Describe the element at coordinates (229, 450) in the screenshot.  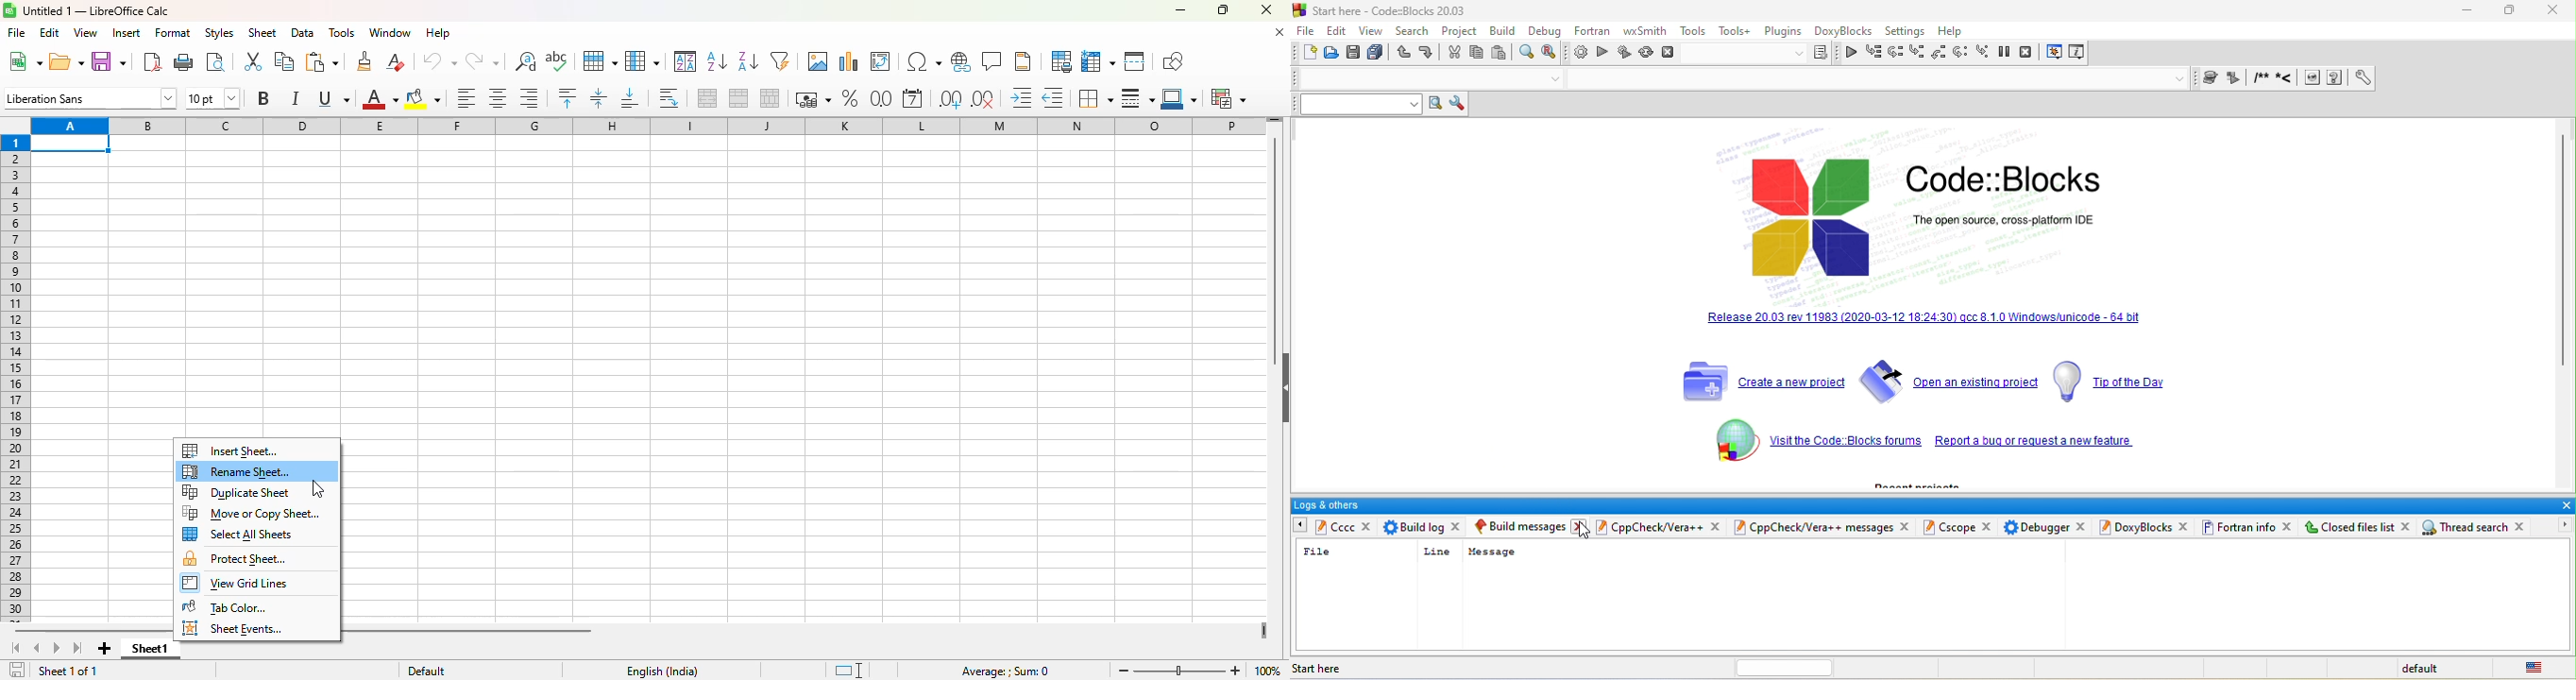
I see `insert sheet` at that location.